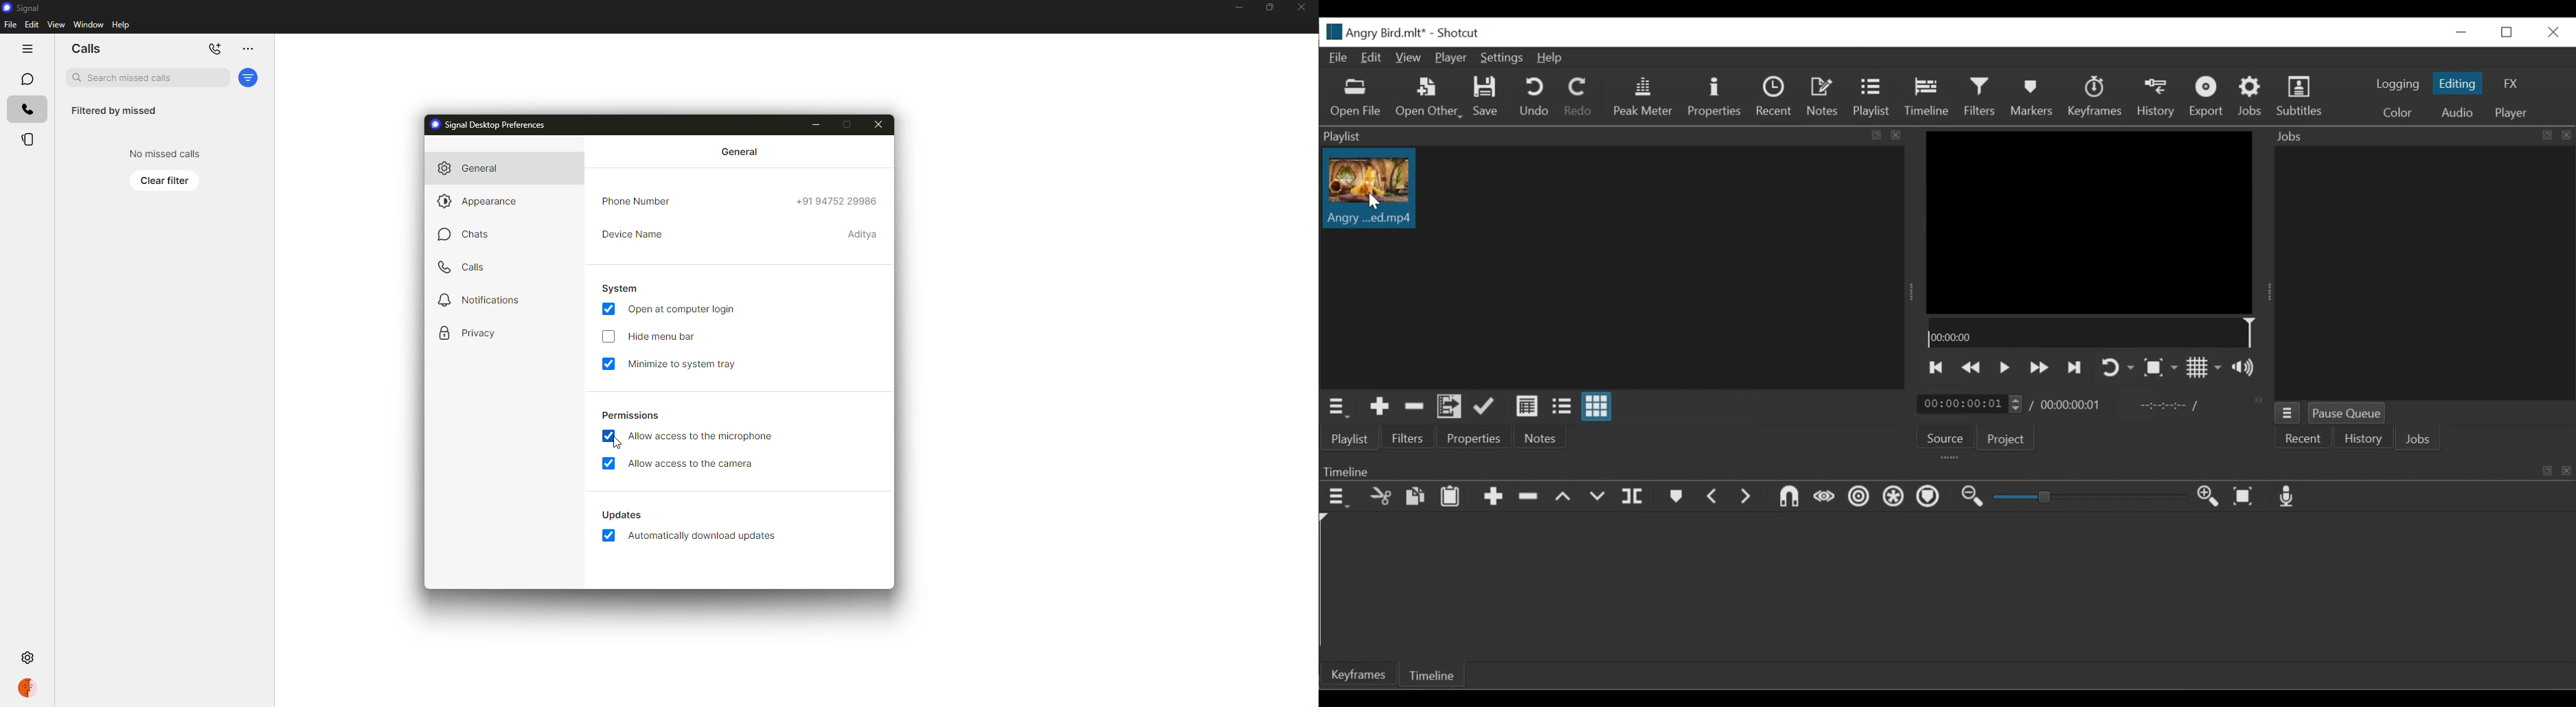 The image size is (2576, 728). Describe the element at coordinates (1786, 497) in the screenshot. I see `Snap` at that location.